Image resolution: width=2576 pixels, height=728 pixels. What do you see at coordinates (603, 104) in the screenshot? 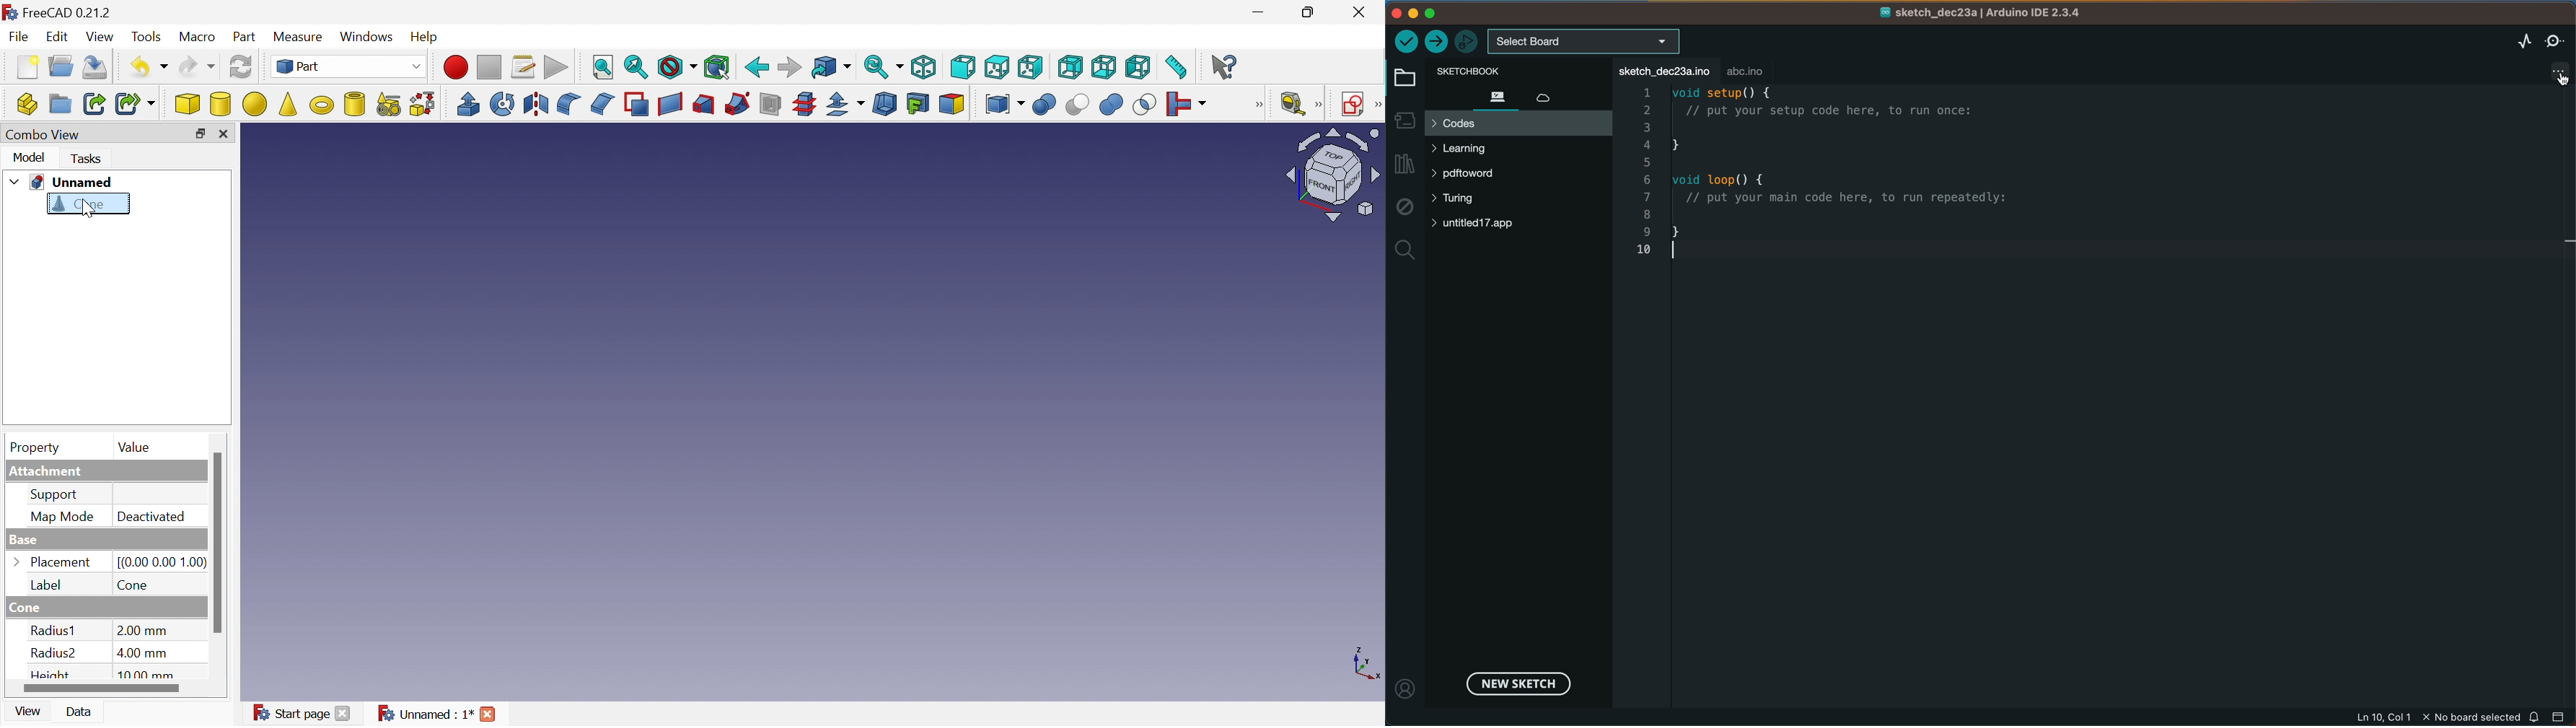
I see `Chamfer` at bounding box center [603, 104].